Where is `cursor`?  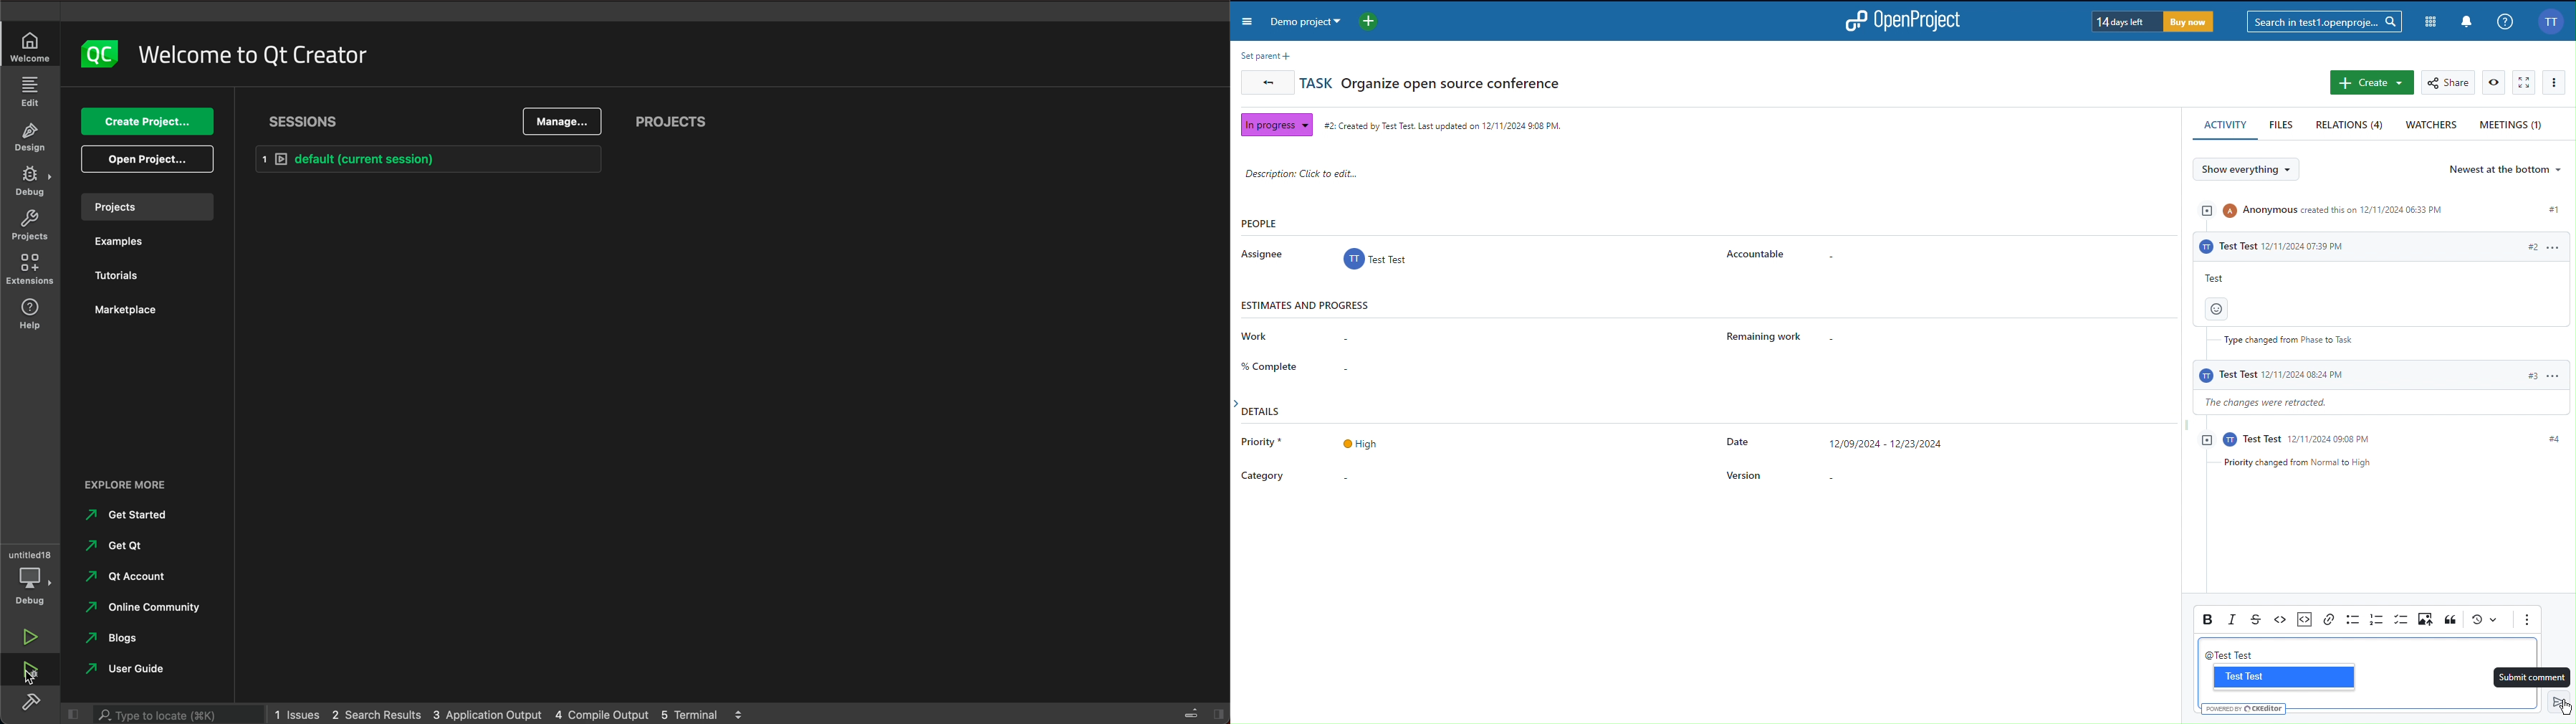 cursor is located at coordinates (36, 677).